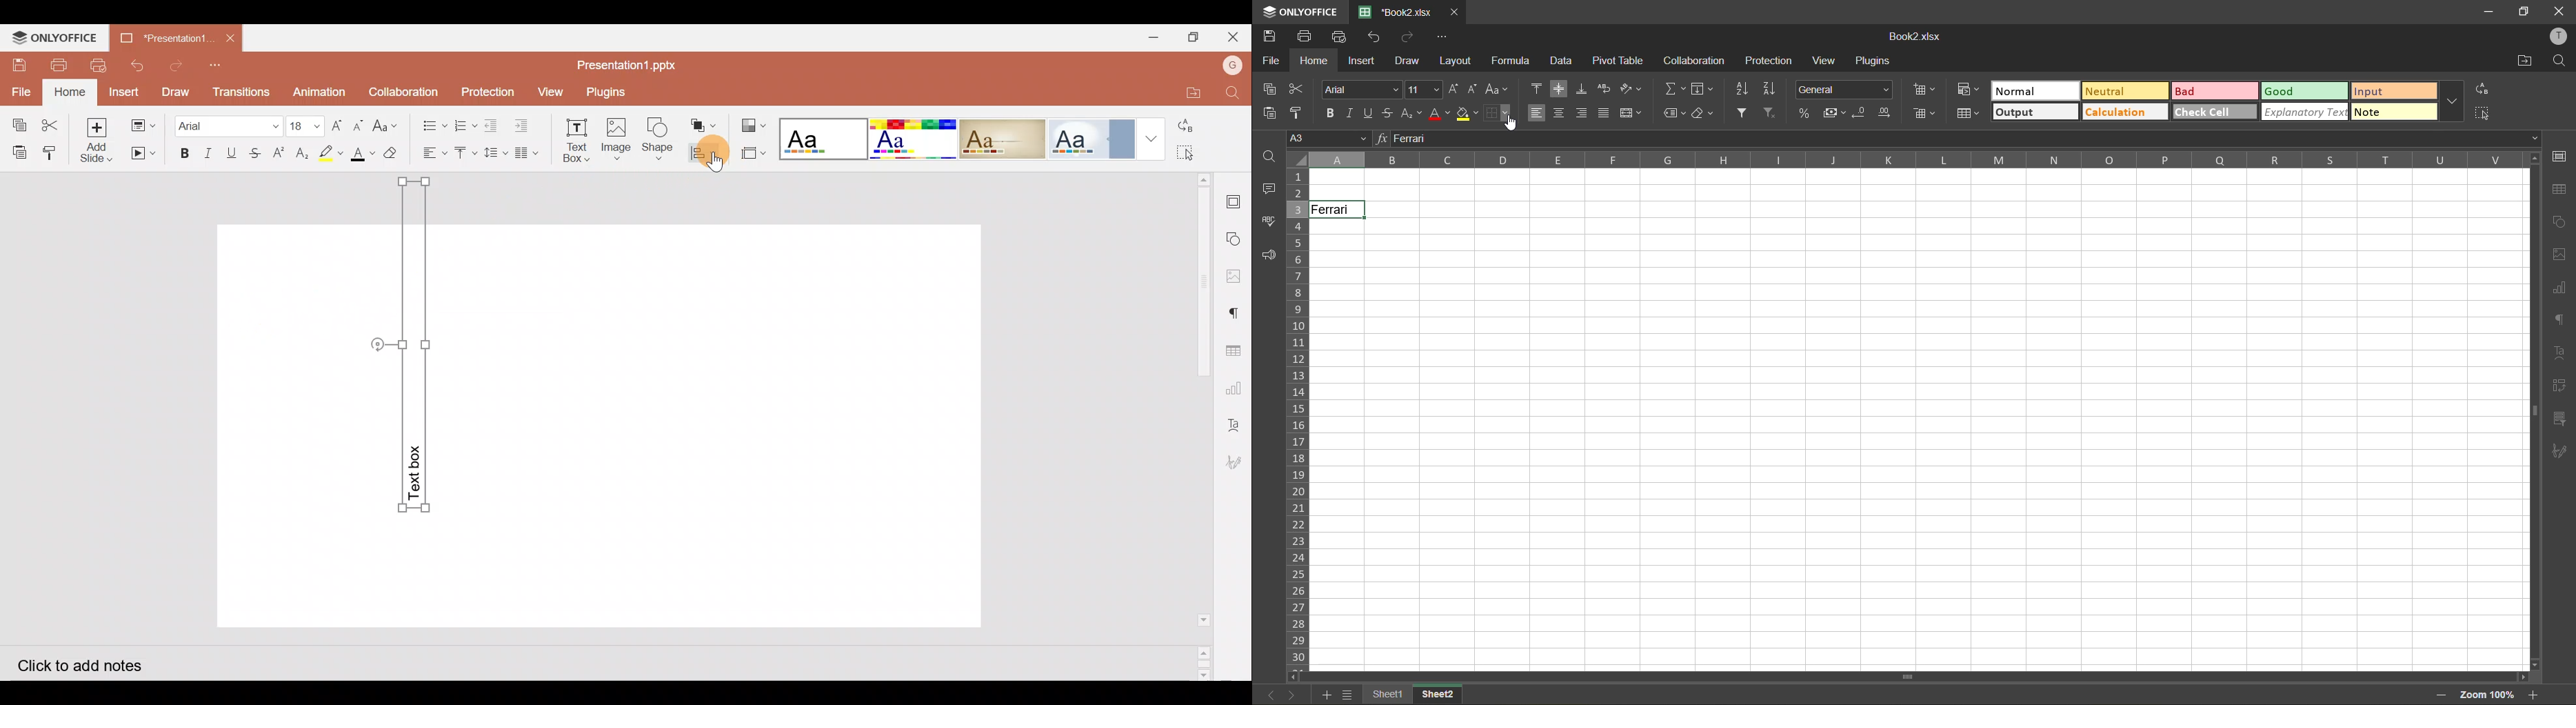 This screenshot has width=2576, height=728. I want to click on home, so click(1314, 60).